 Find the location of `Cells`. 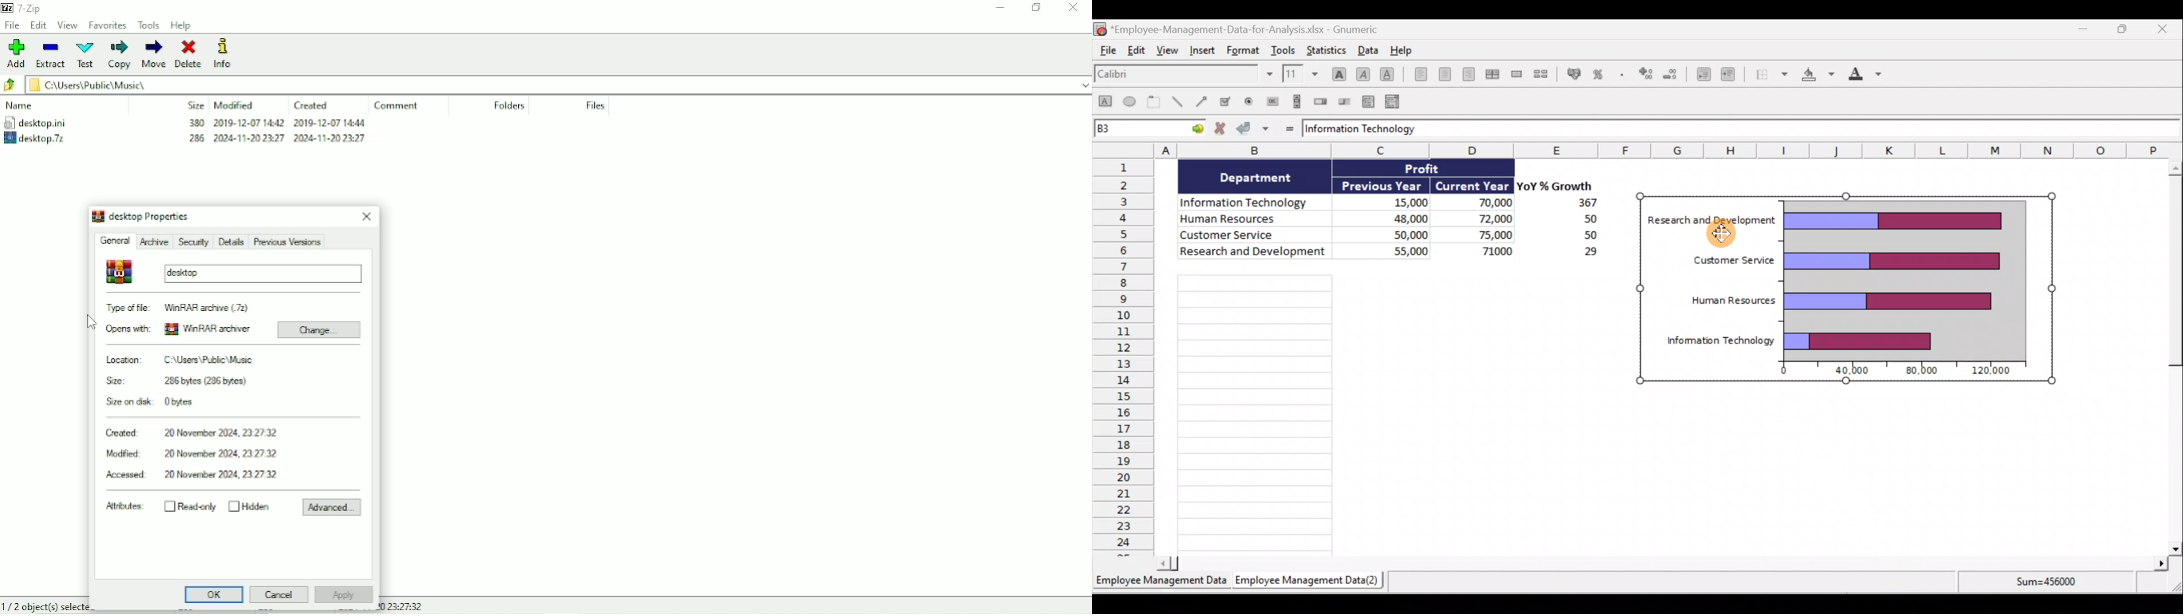

Cells is located at coordinates (1388, 412).